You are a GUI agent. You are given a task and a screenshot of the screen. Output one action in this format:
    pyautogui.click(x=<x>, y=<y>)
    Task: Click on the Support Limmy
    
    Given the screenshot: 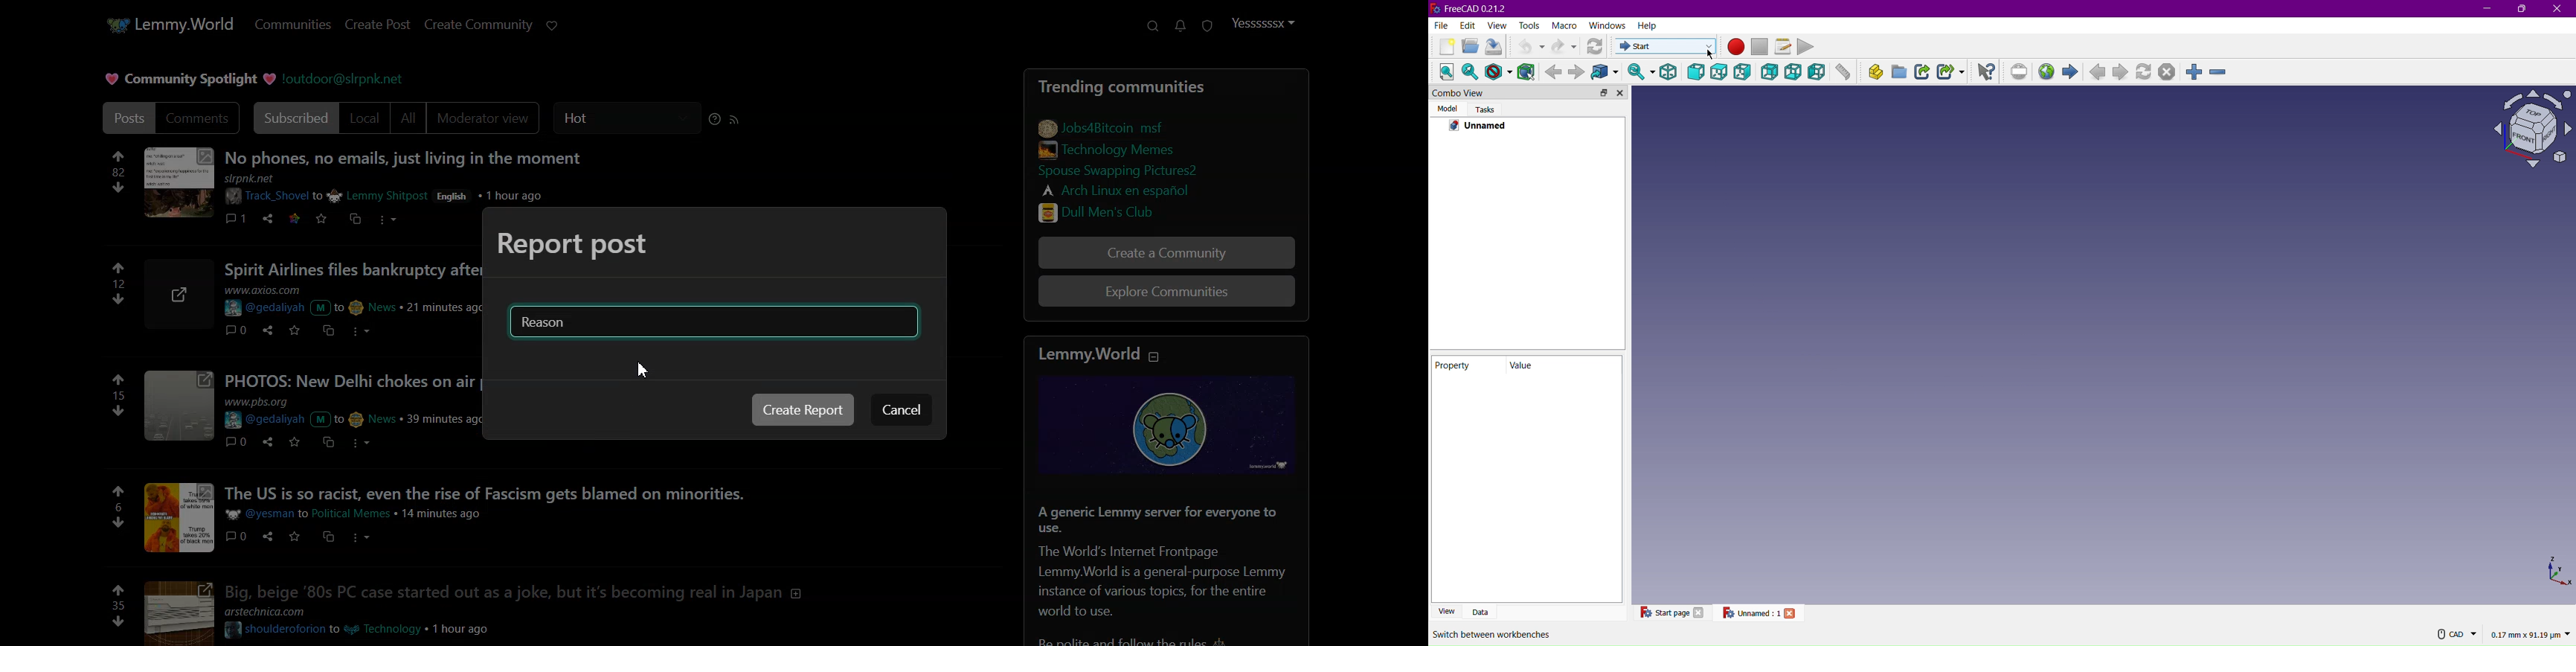 What is the action you would take?
    pyautogui.click(x=553, y=25)
    